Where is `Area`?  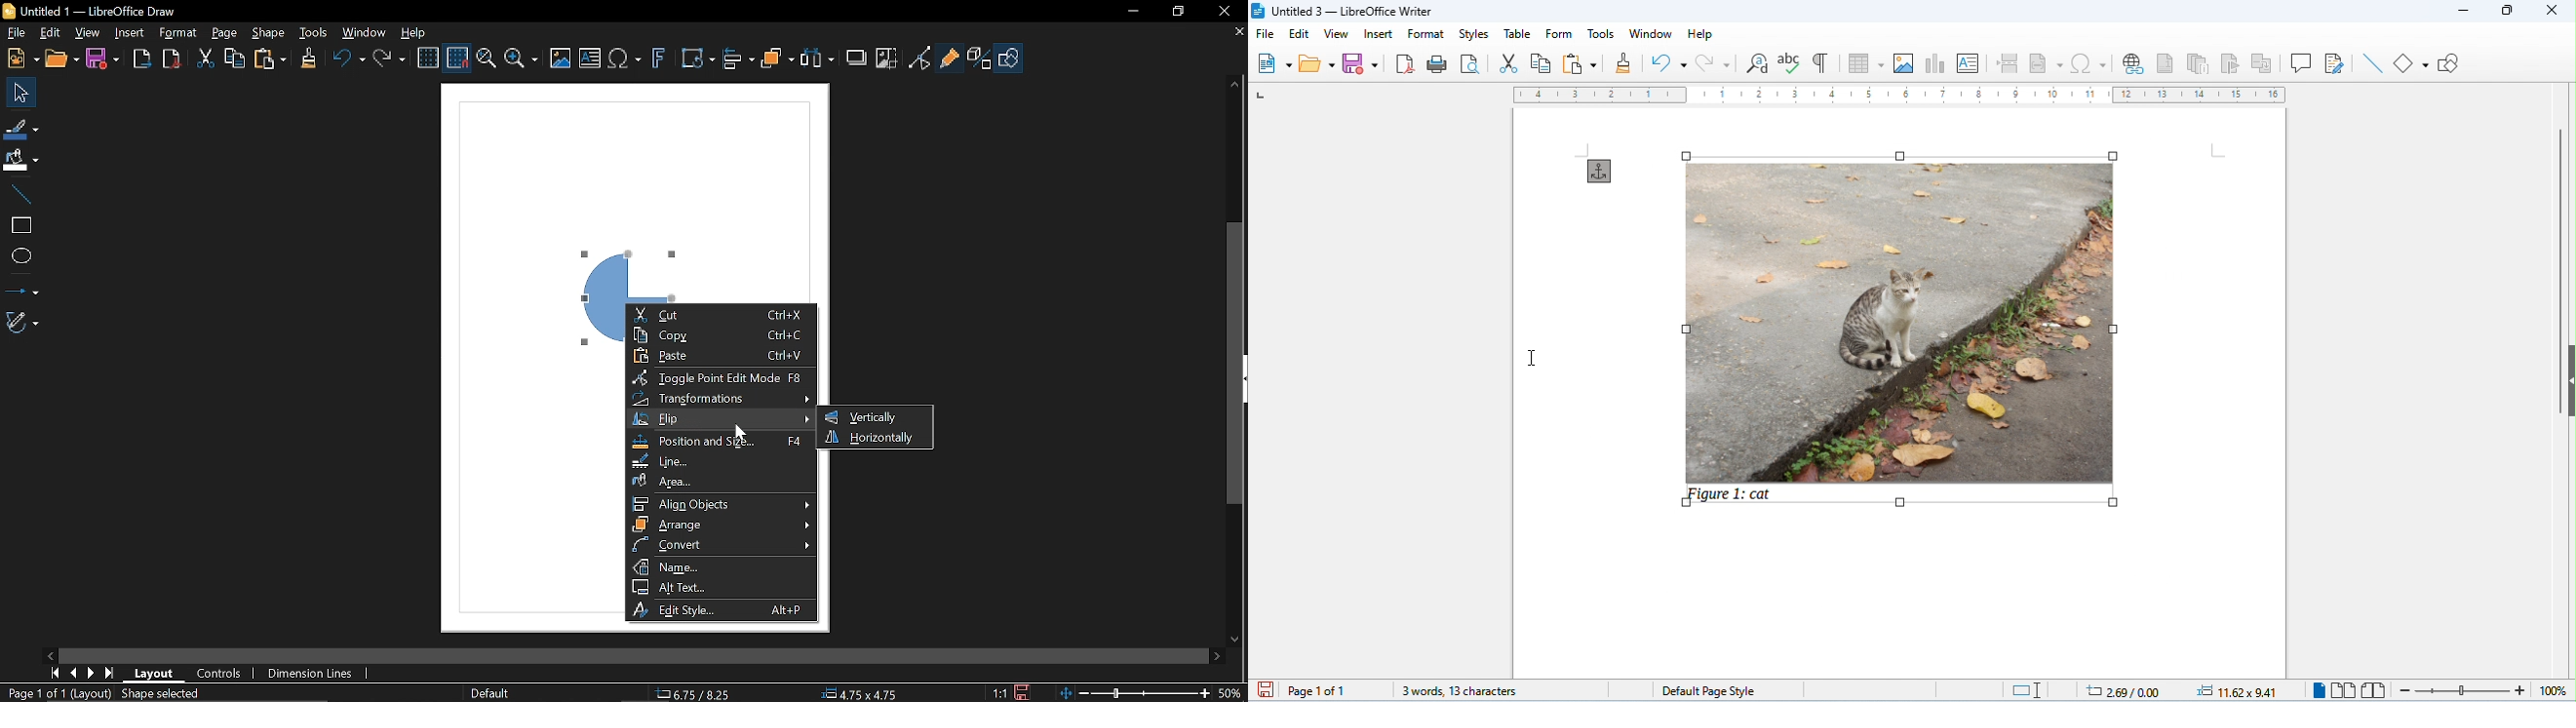
Area is located at coordinates (720, 481).